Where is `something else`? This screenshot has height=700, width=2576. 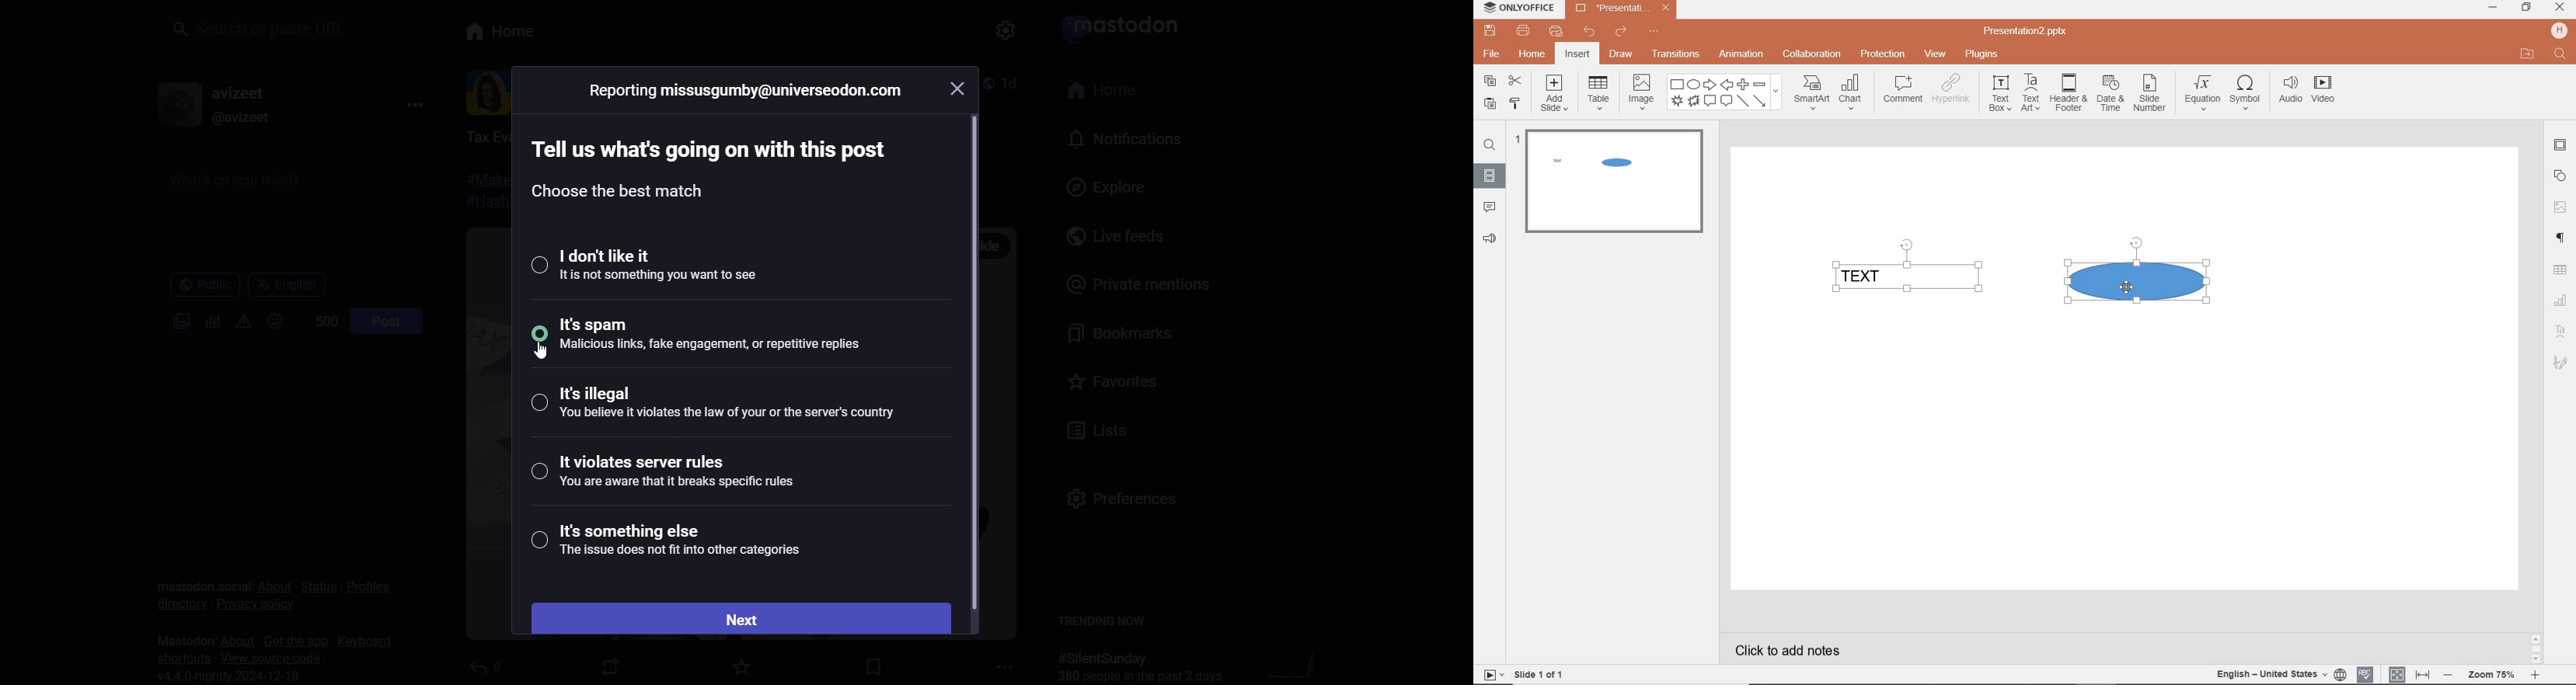
something else is located at coordinates (668, 544).